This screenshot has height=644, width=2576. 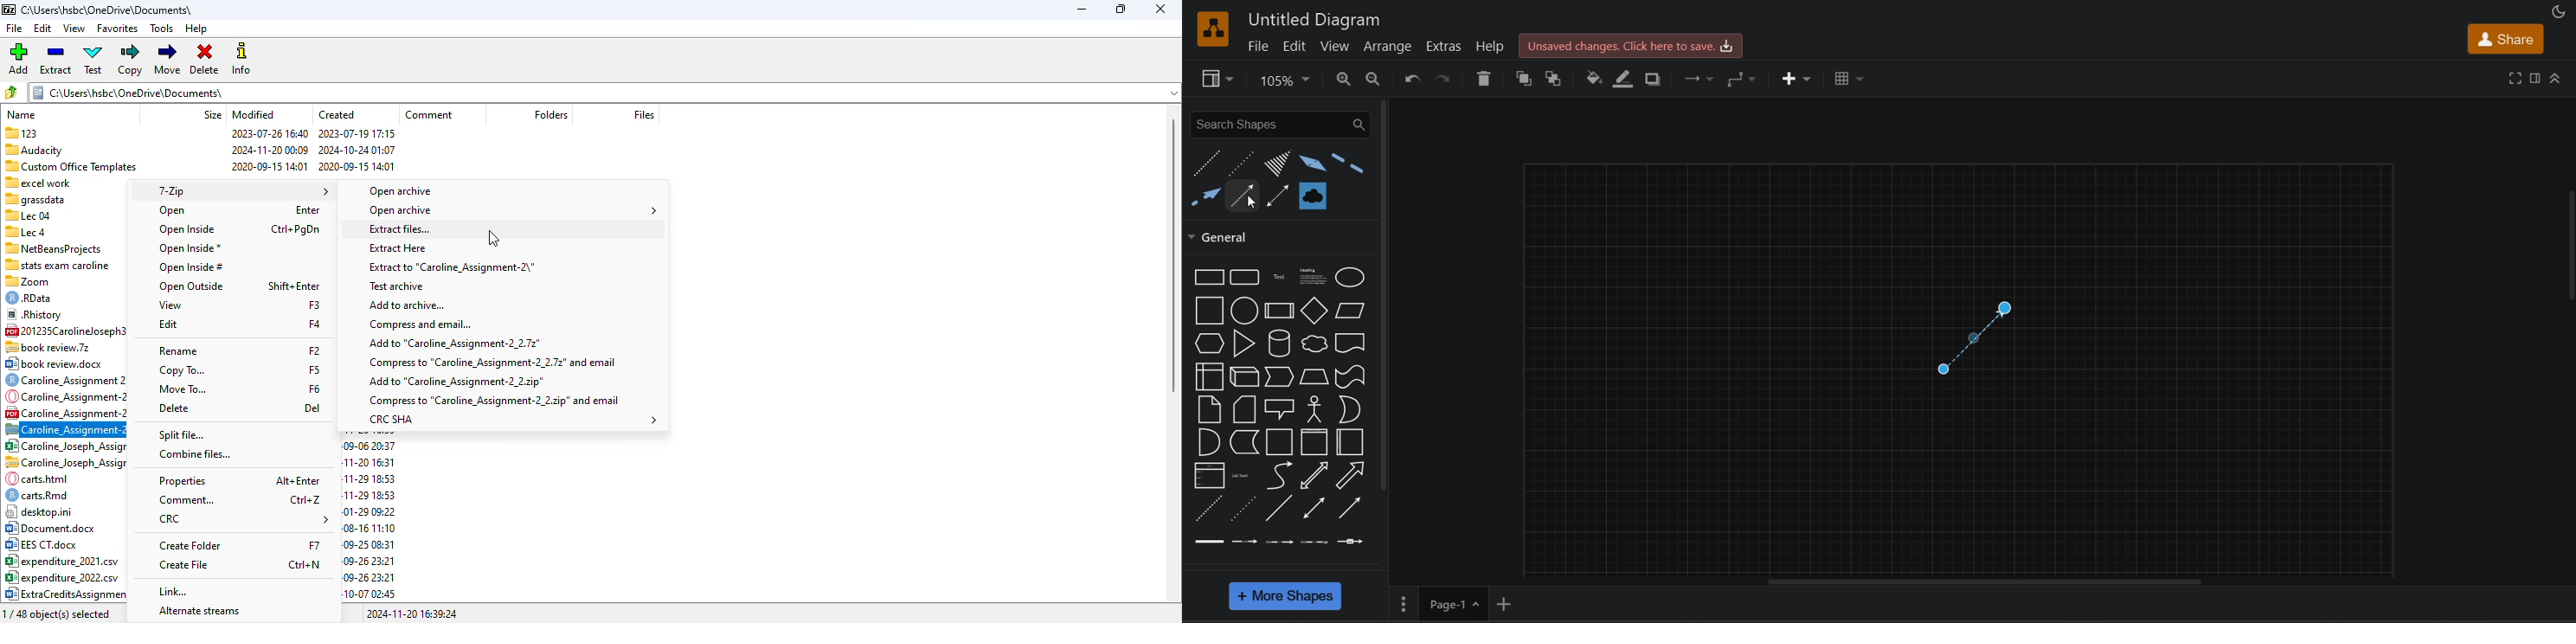 What do you see at coordinates (1205, 508) in the screenshot?
I see `dashed line` at bounding box center [1205, 508].